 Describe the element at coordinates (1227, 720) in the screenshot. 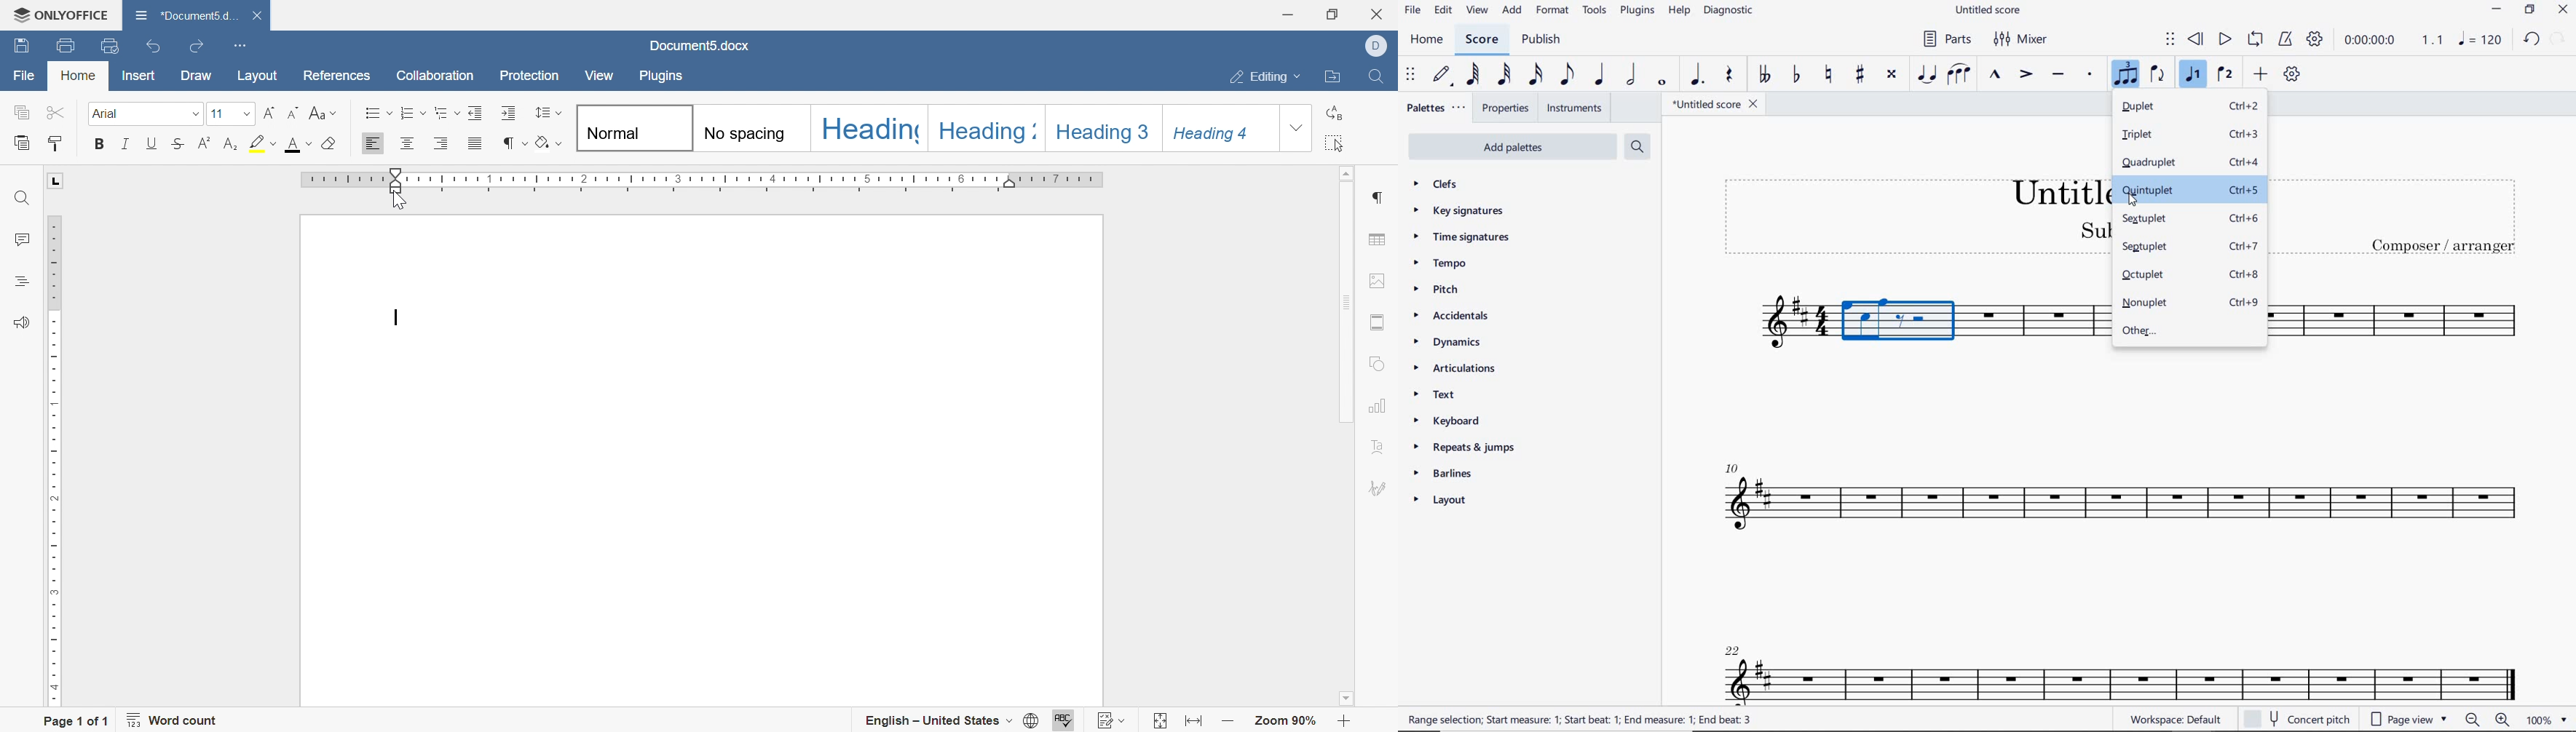

I see `zoom out` at that location.